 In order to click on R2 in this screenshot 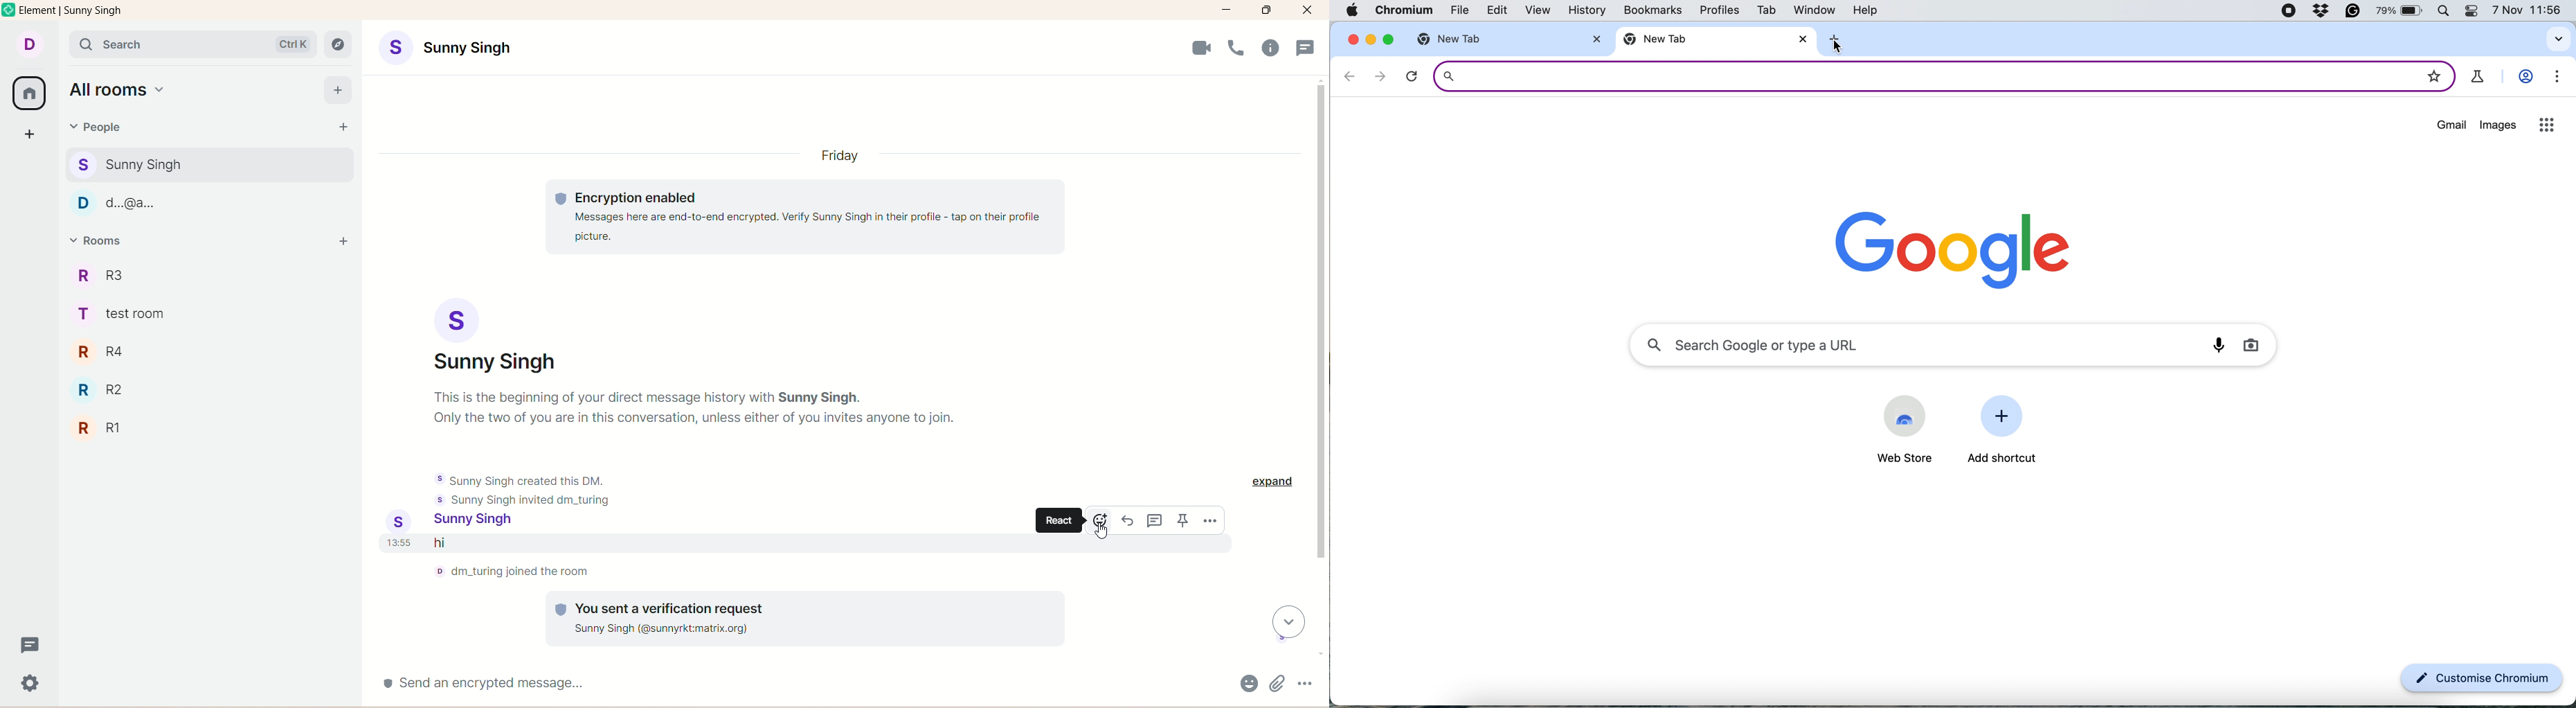, I will do `click(107, 390)`.